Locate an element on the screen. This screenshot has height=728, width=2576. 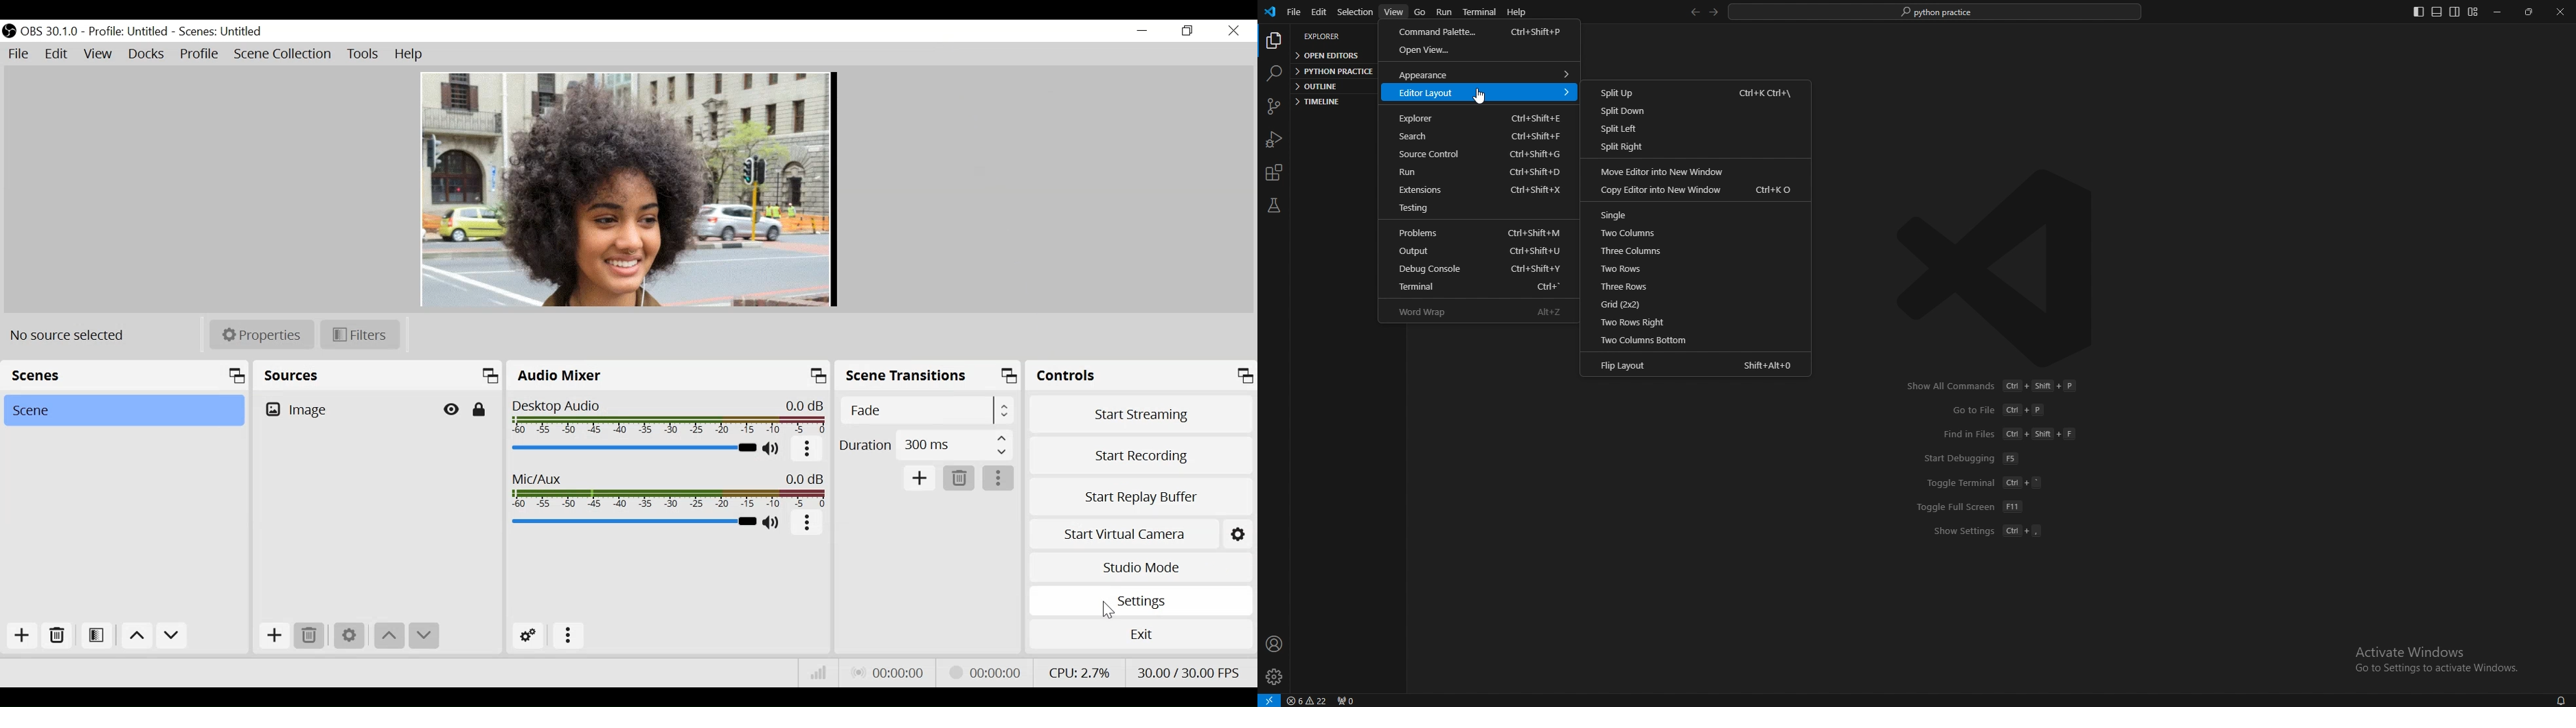
two columns is located at coordinates (1687, 233).